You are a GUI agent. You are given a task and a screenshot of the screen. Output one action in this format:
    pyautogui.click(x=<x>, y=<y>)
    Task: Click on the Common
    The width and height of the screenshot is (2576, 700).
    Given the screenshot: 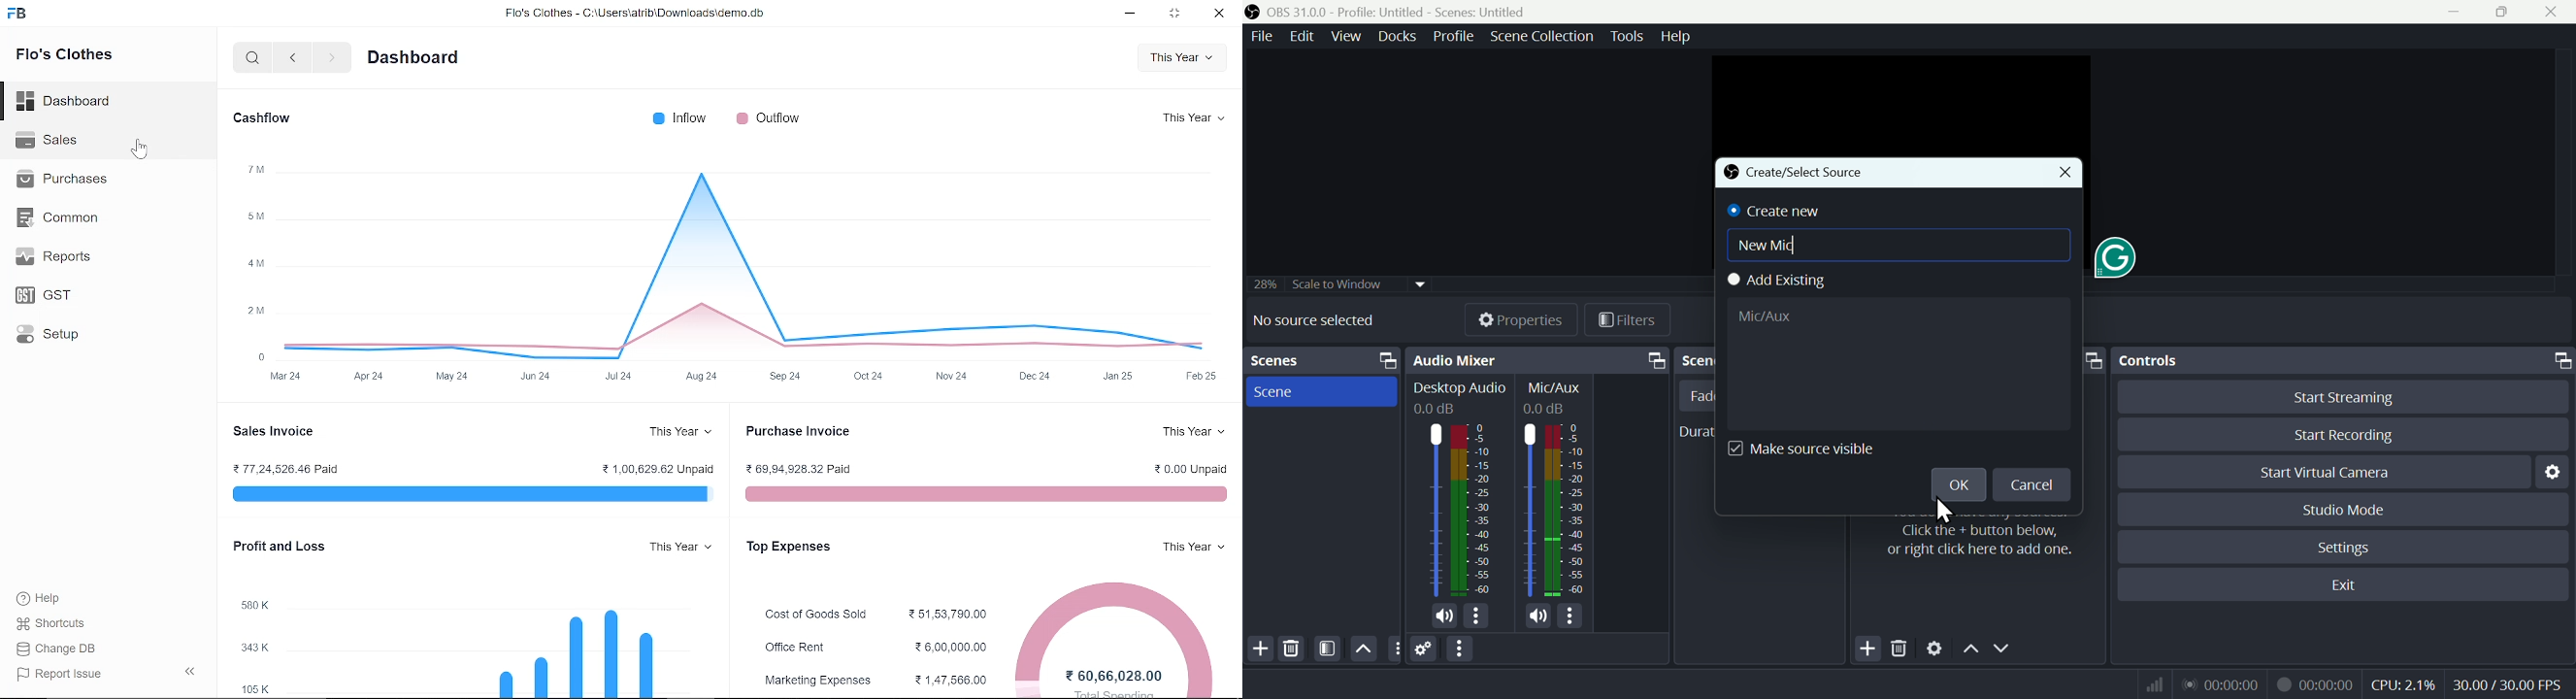 What is the action you would take?
    pyautogui.click(x=57, y=217)
    